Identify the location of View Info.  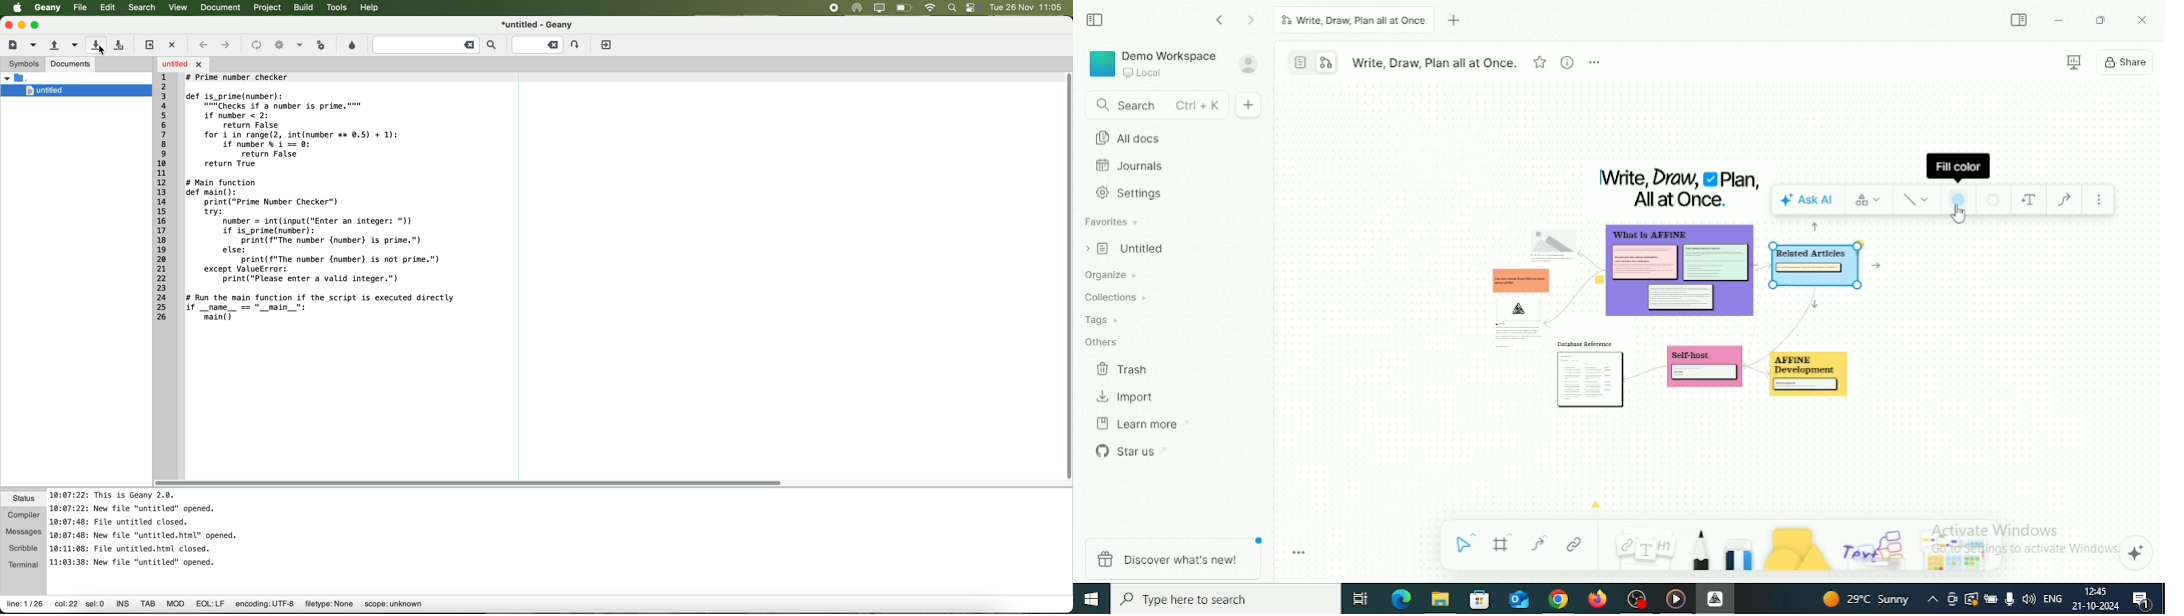
(1566, 62).